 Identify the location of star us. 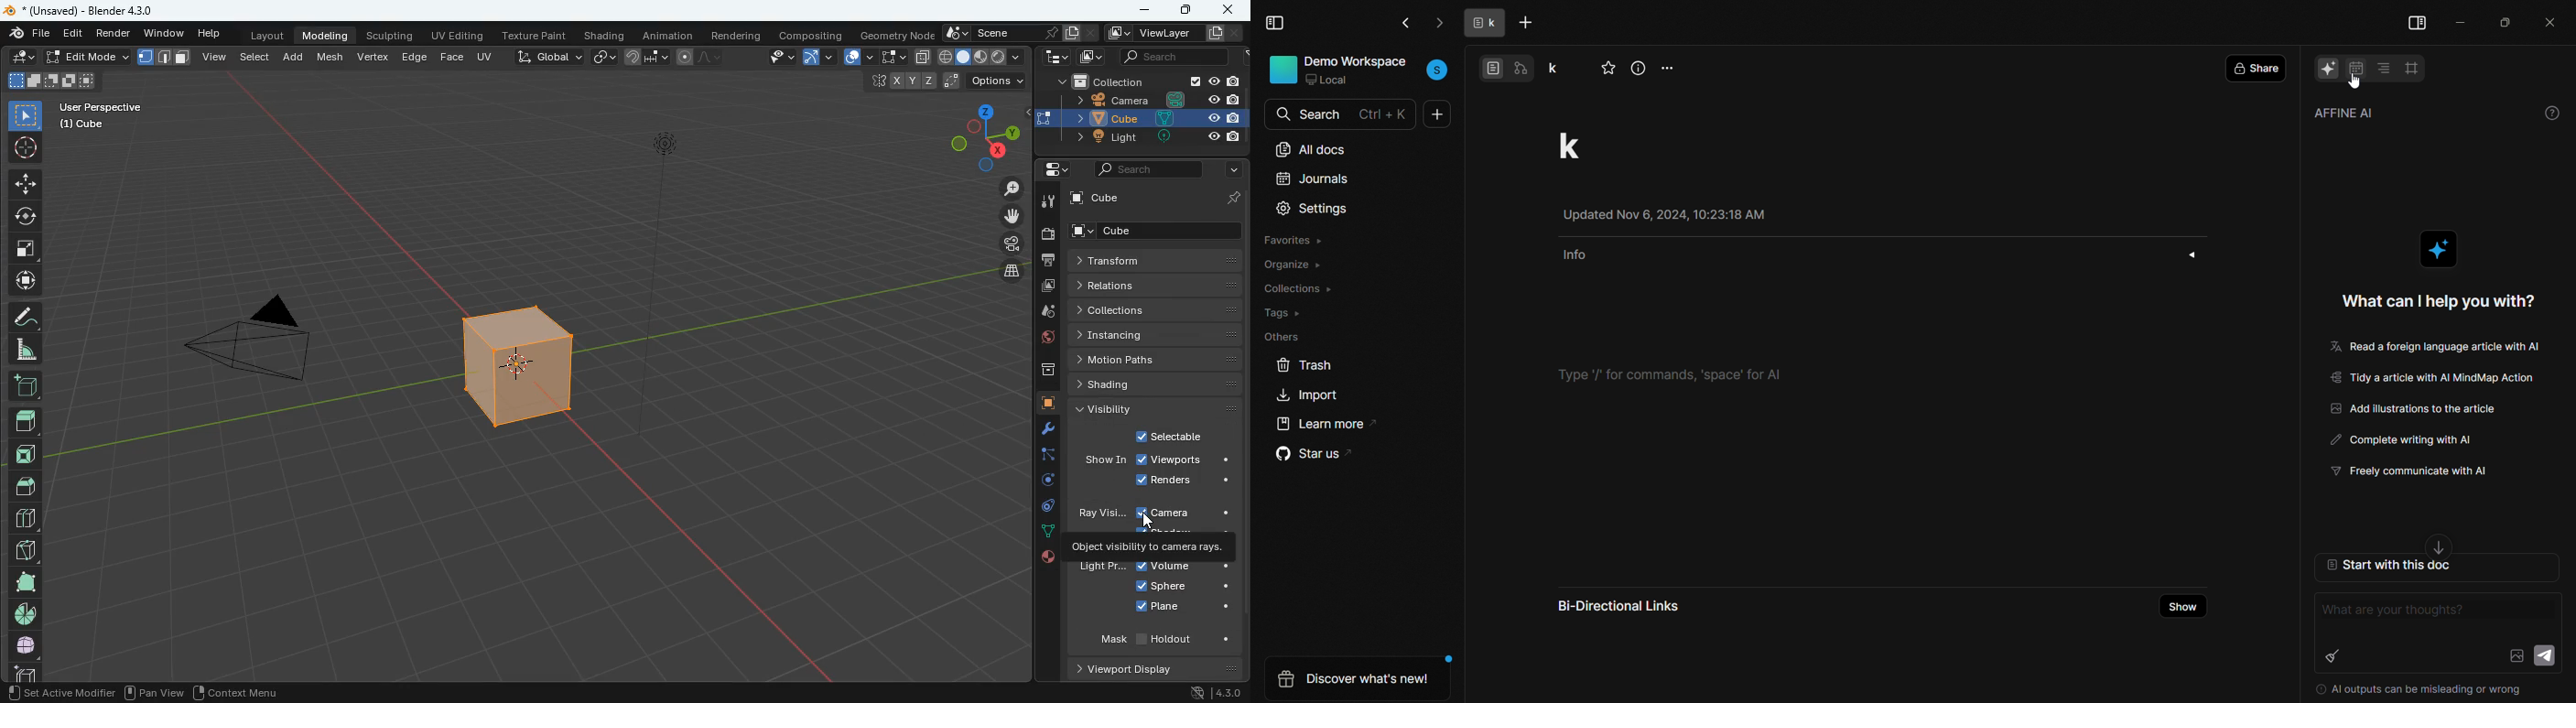
(1308, 456).